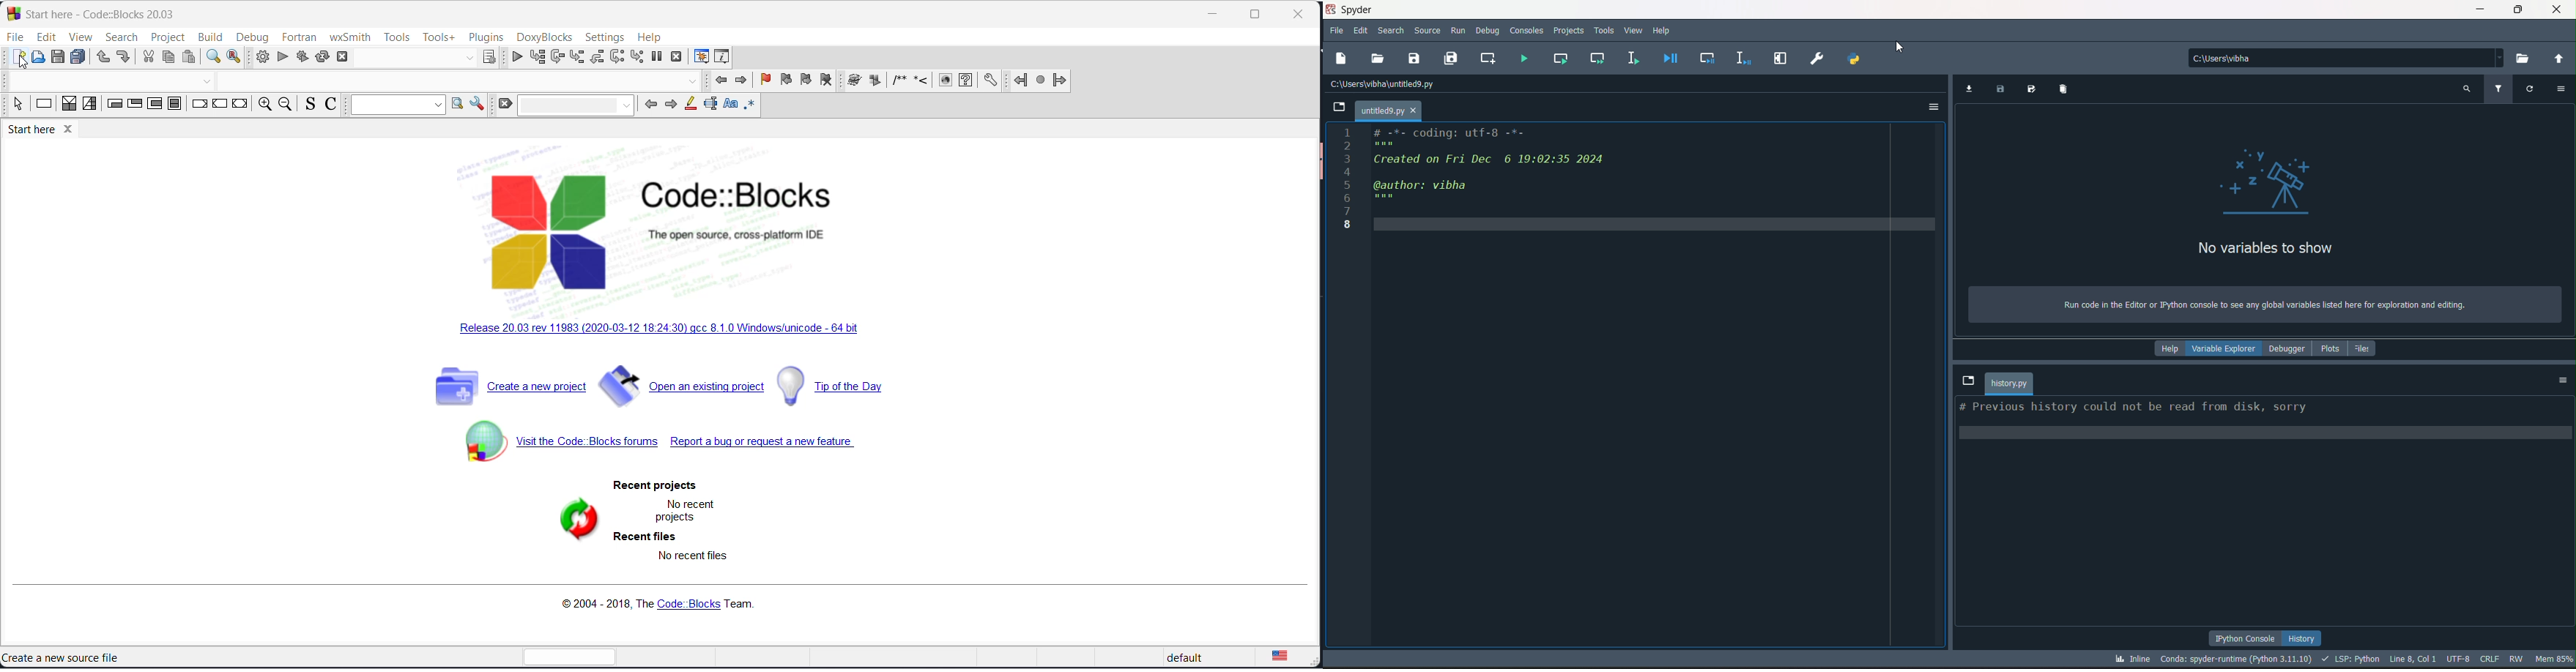 Image resolution: width=2576 pixels, height=672 pixels. I want to click on help, so click(2167, 349).